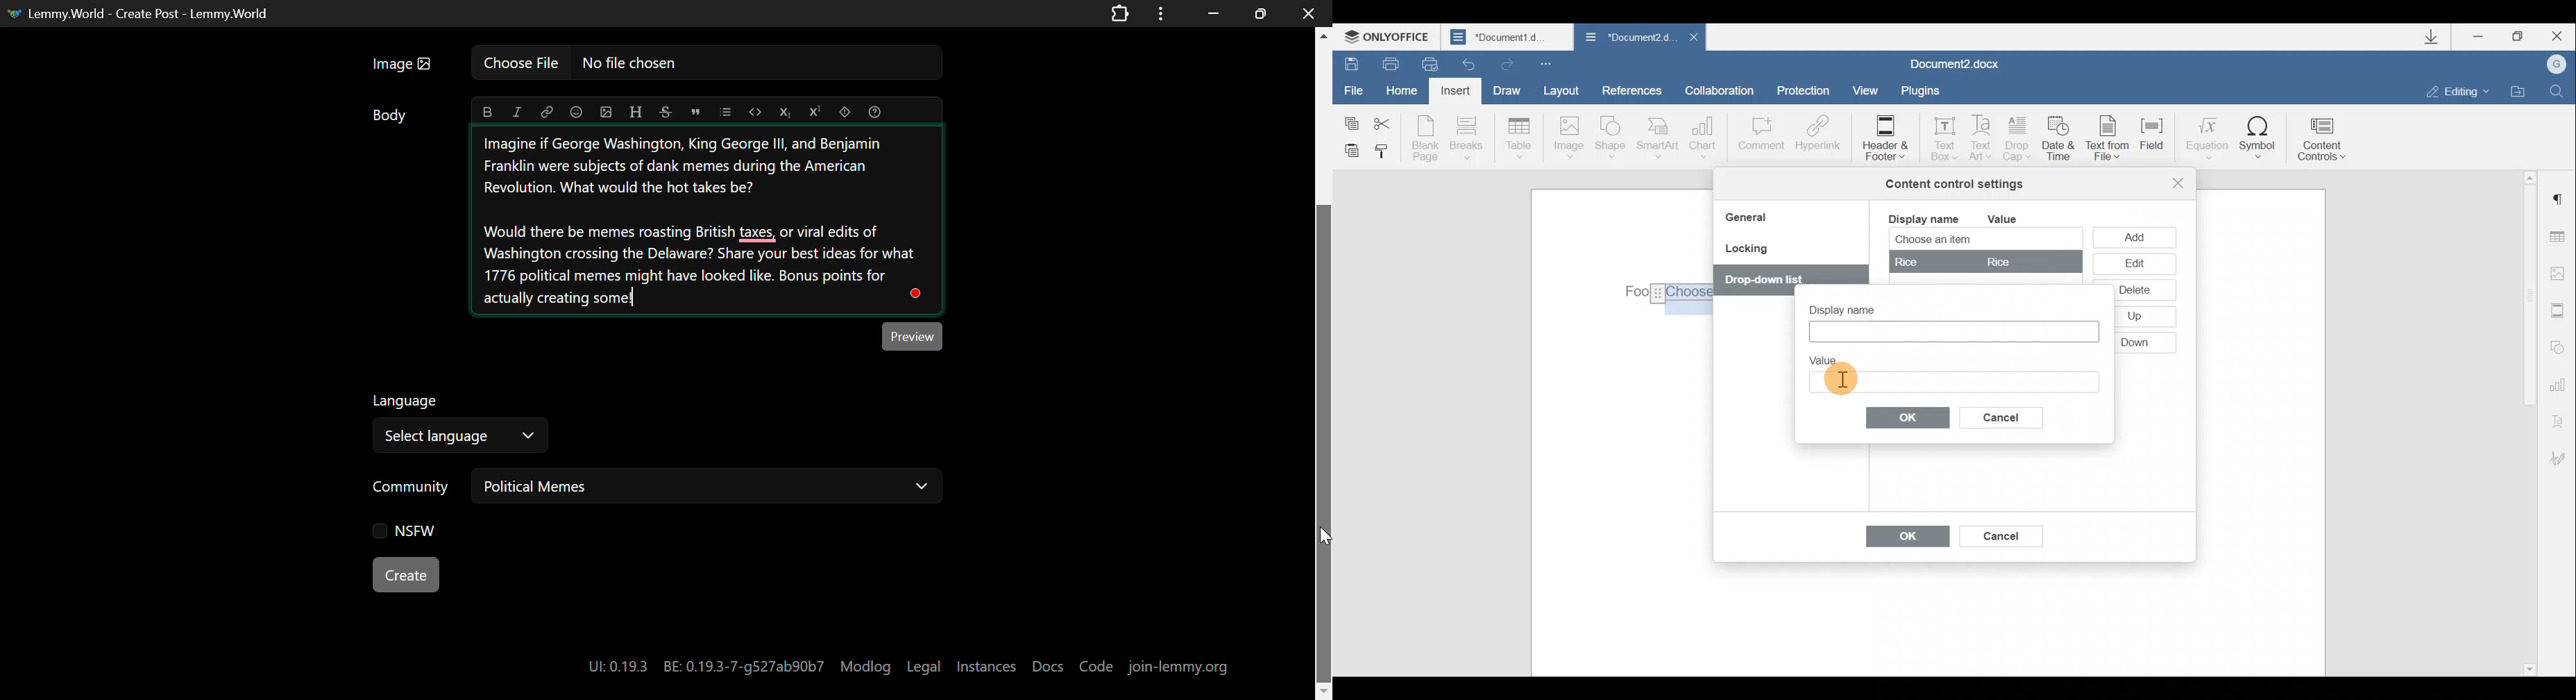 This screenshot has width=2576, height=700. What do you see at coordinates (1953, 380) in the screenshot?
I see `Text box` at bounding box center [1953, 380].